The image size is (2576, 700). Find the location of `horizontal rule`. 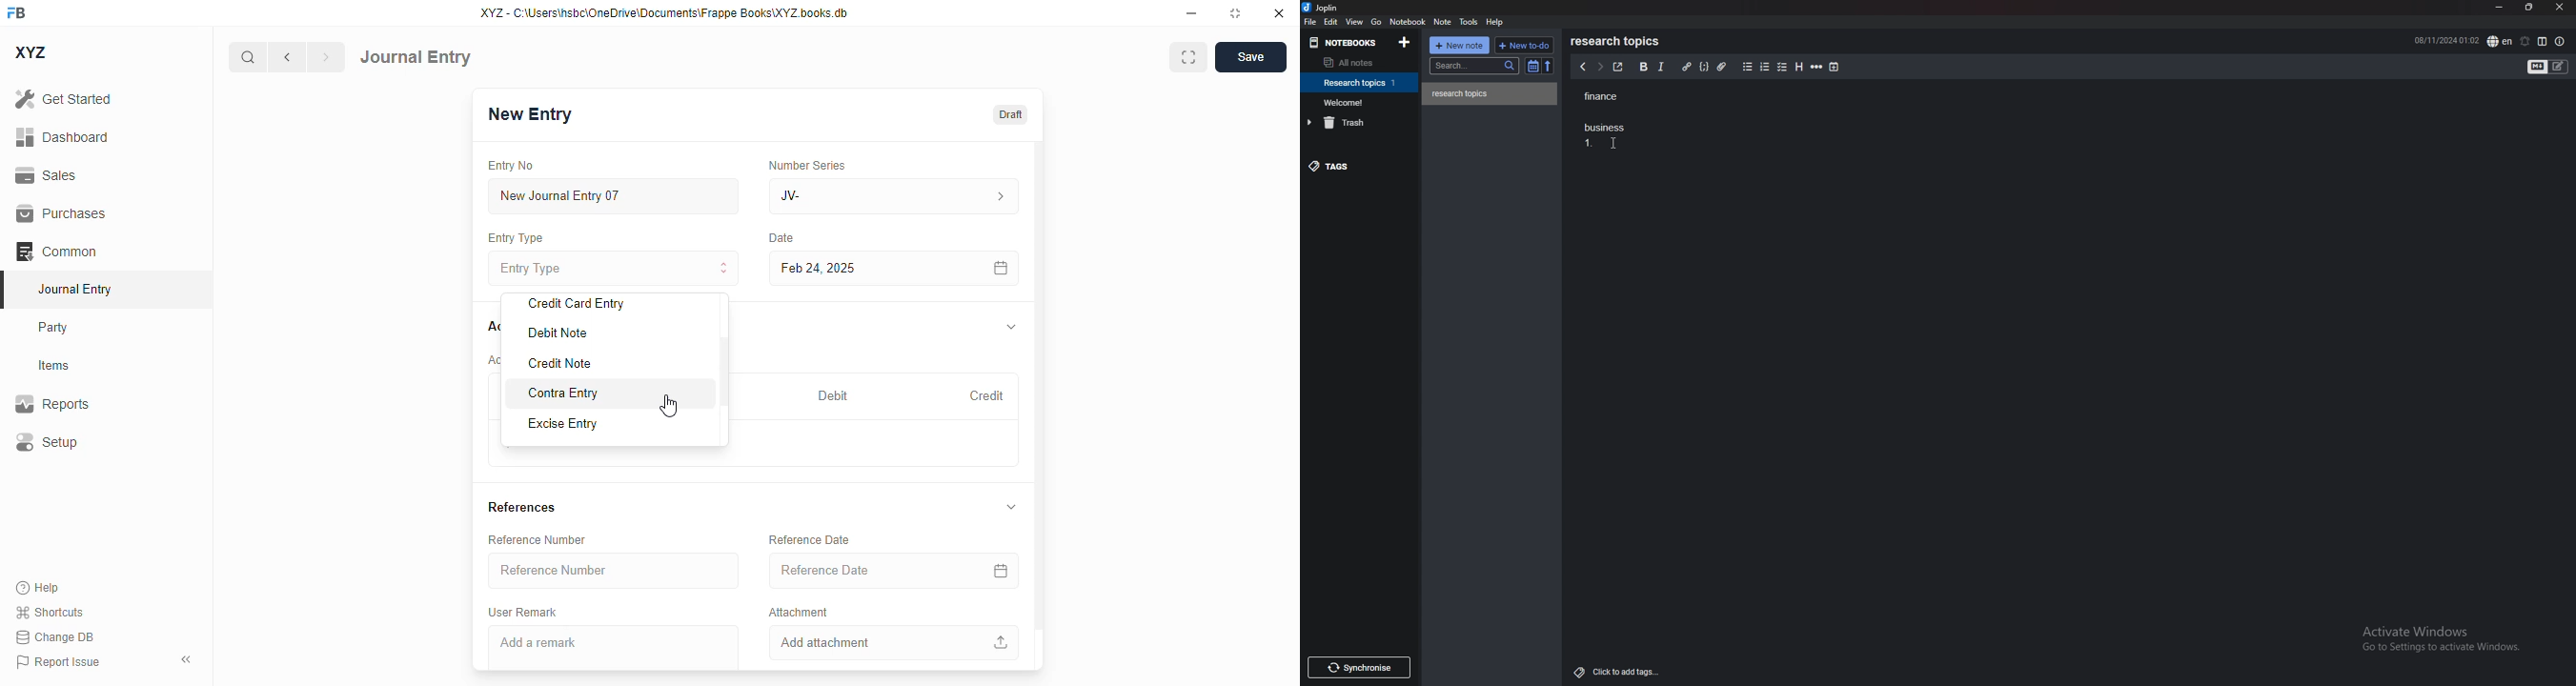

horizontal rule is located at coordinates (1818, 67).